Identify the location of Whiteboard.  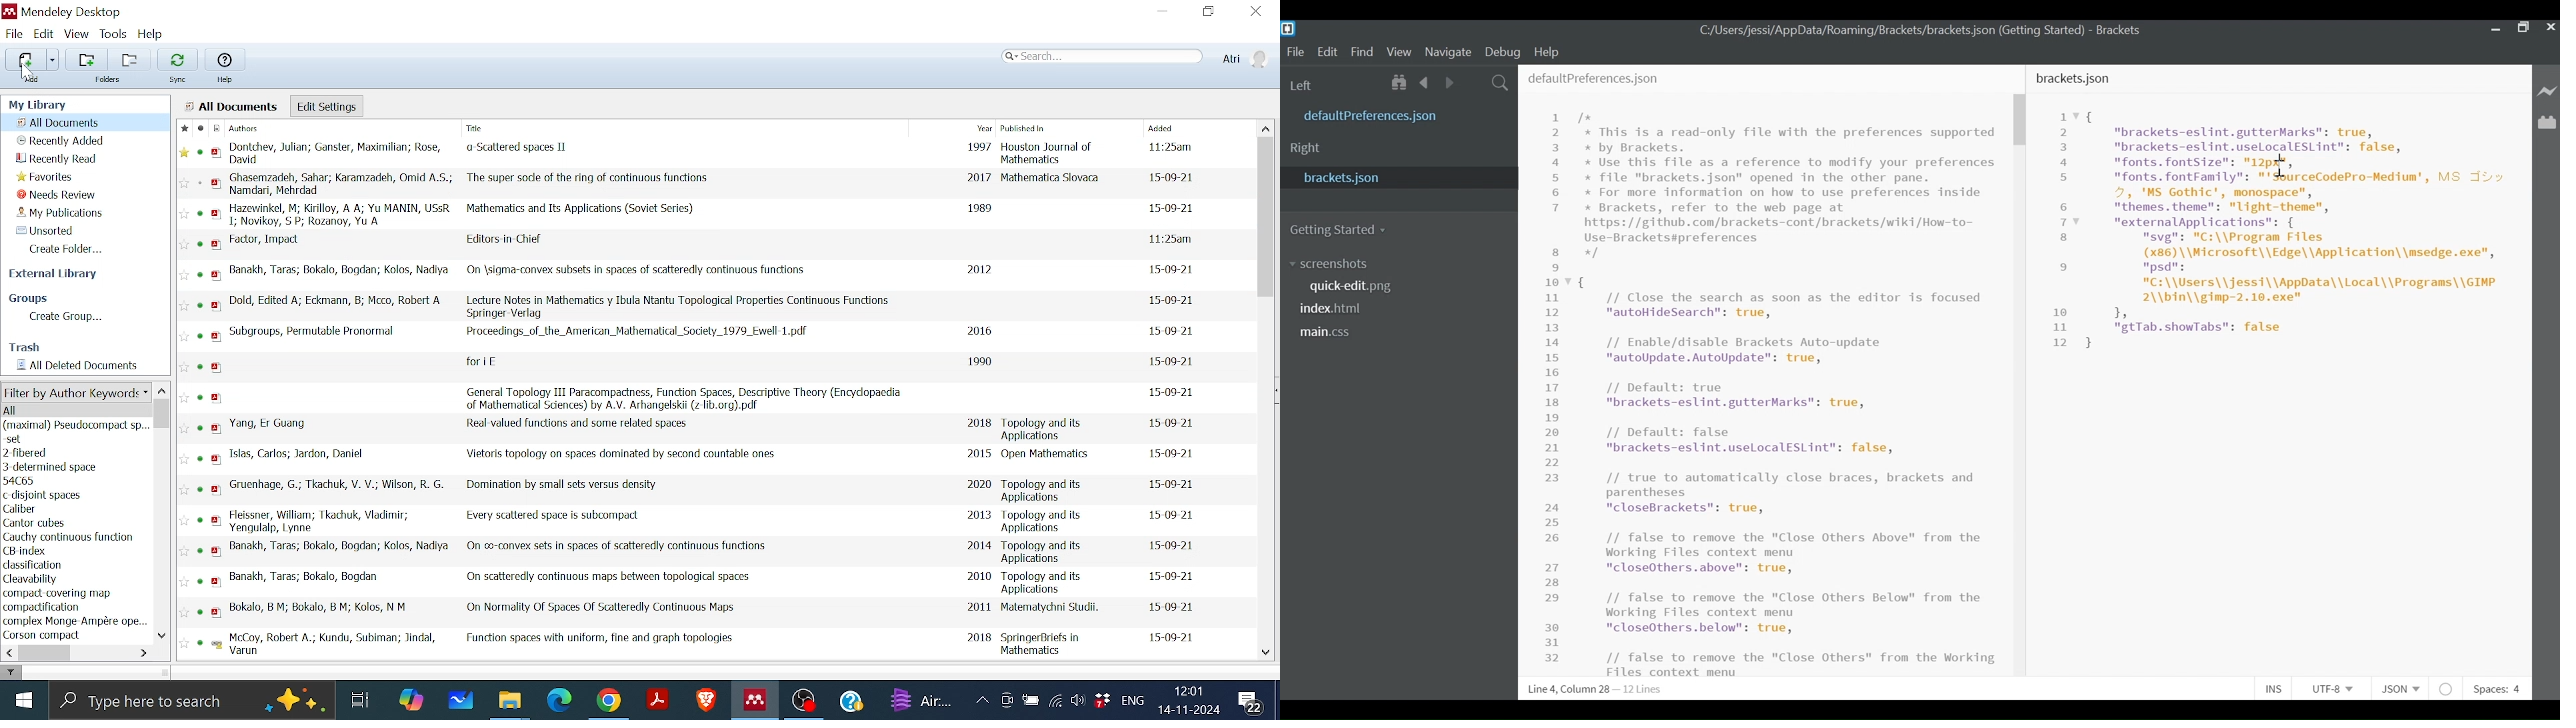
(460, 701).